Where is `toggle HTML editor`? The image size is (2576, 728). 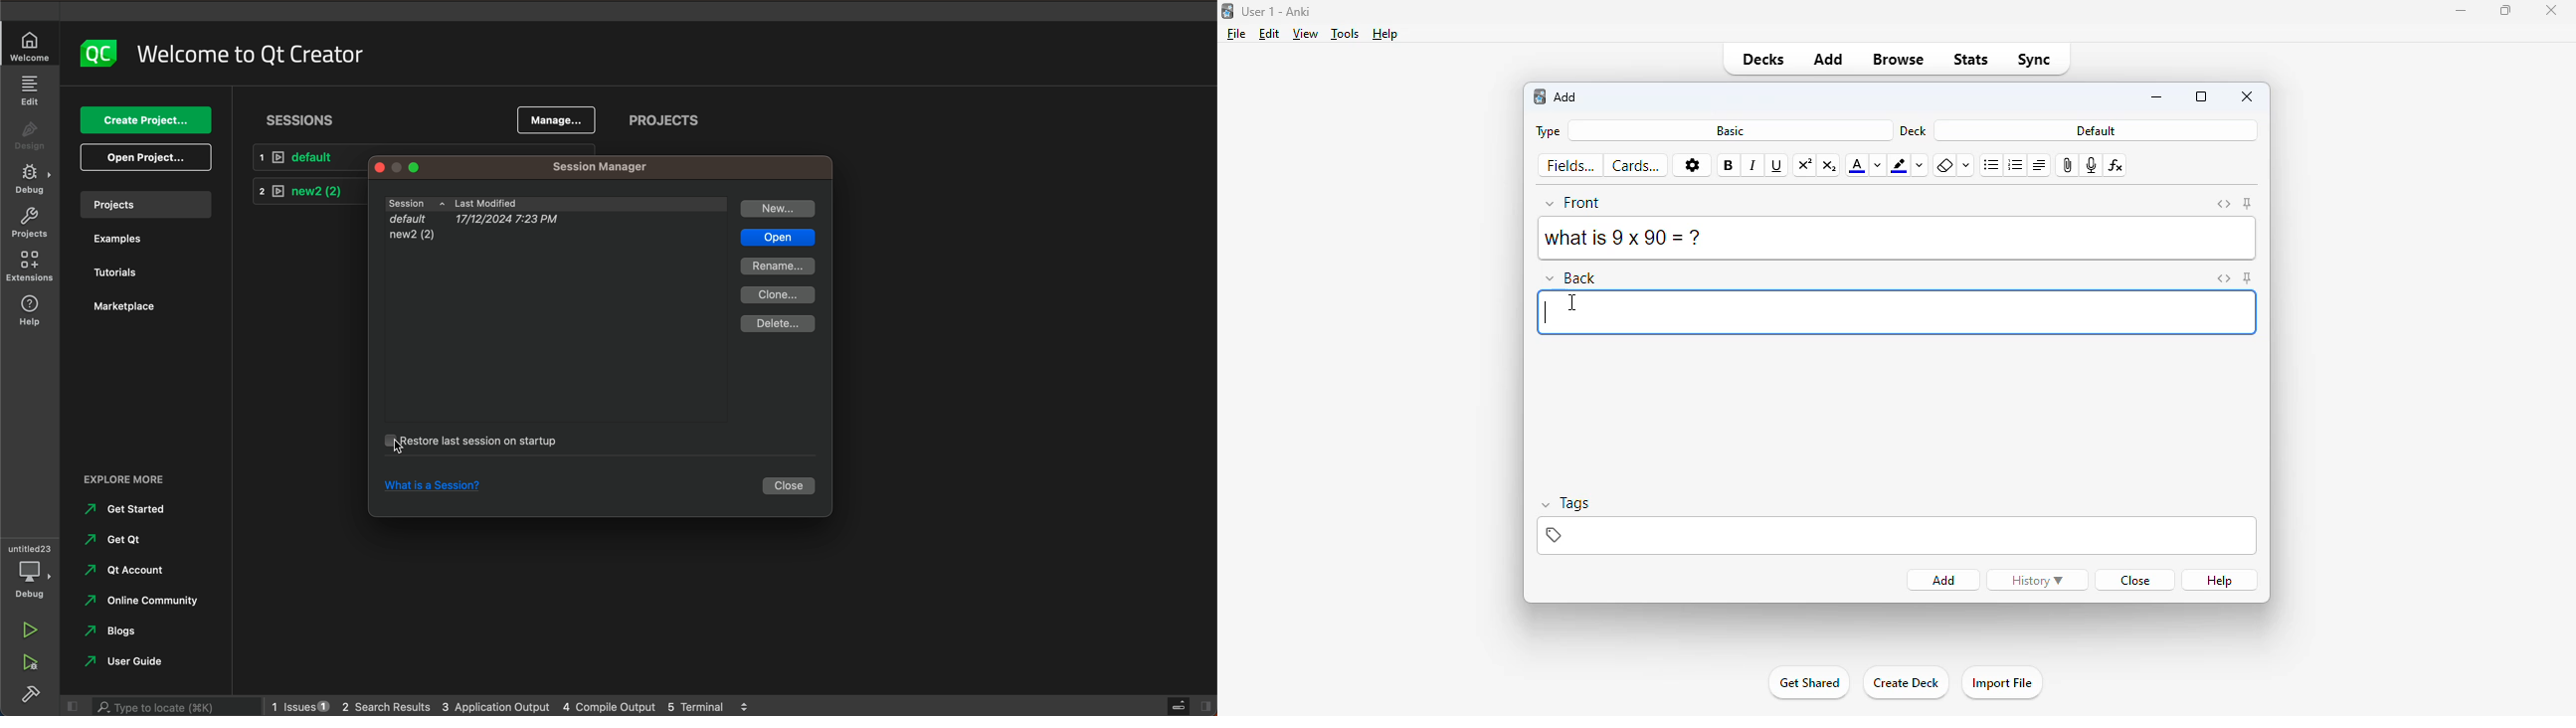 toggle HTML editor is located at coordinates (2224, 204).